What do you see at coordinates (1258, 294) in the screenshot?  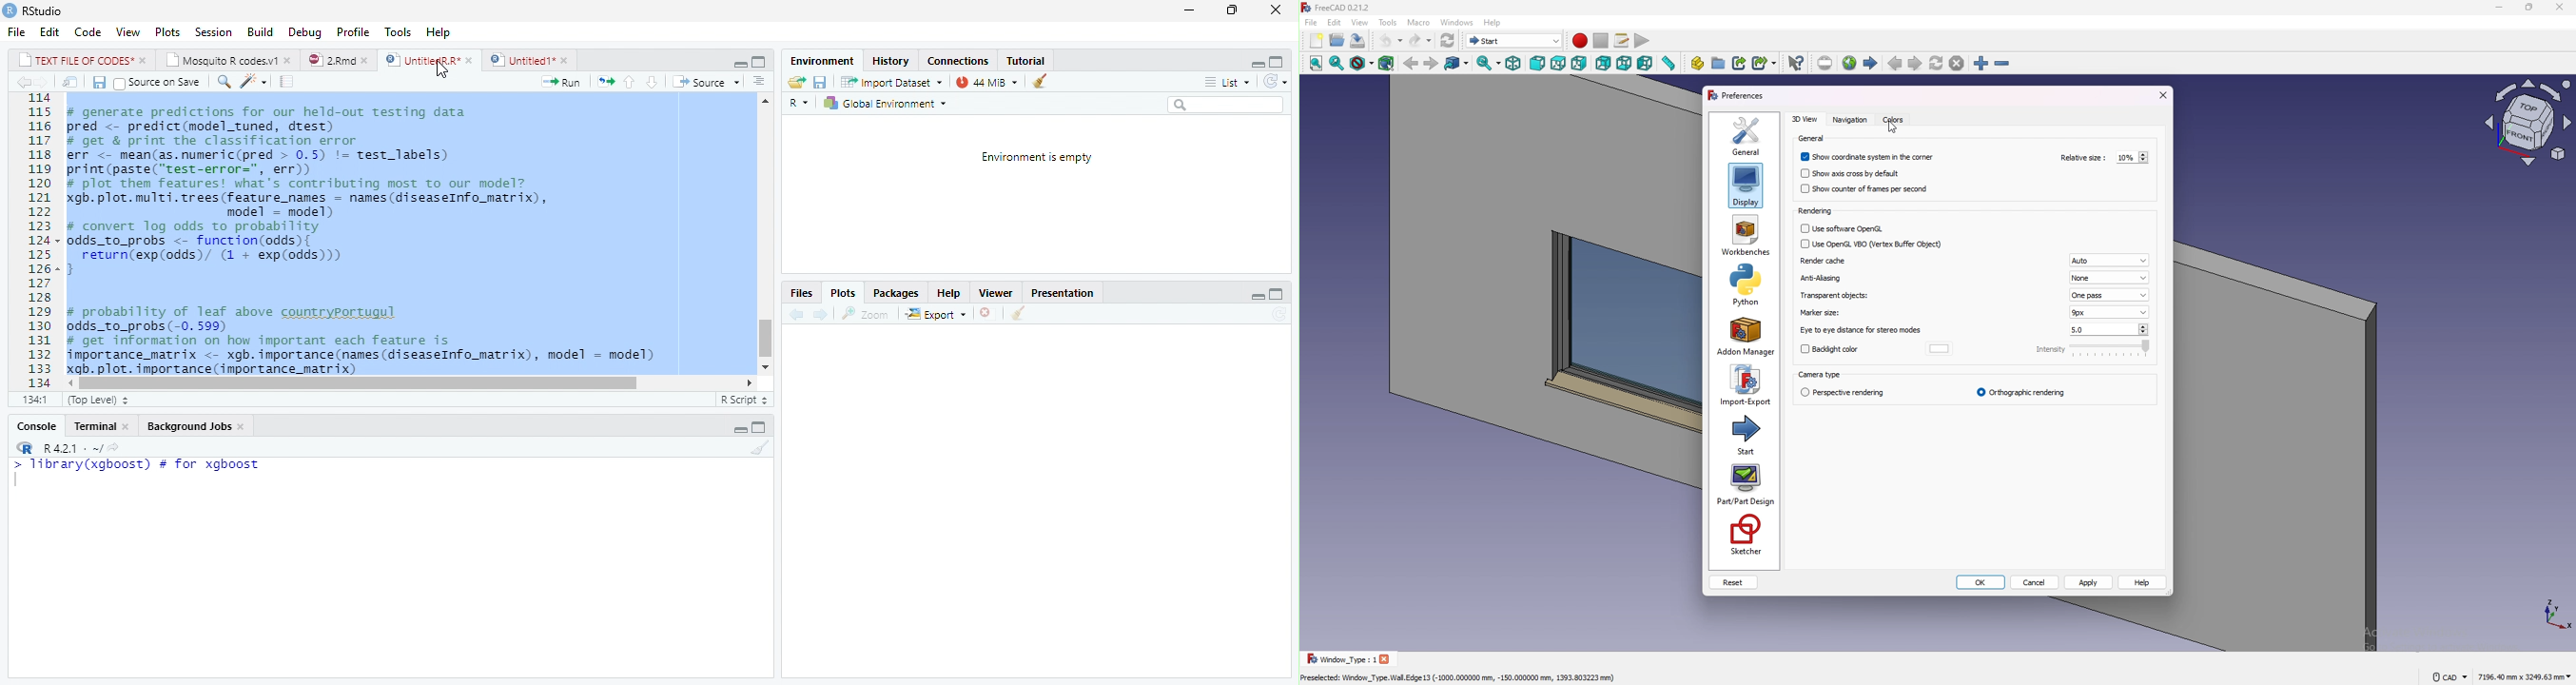 I see `Minimize` at bounding box center [1258, 294].